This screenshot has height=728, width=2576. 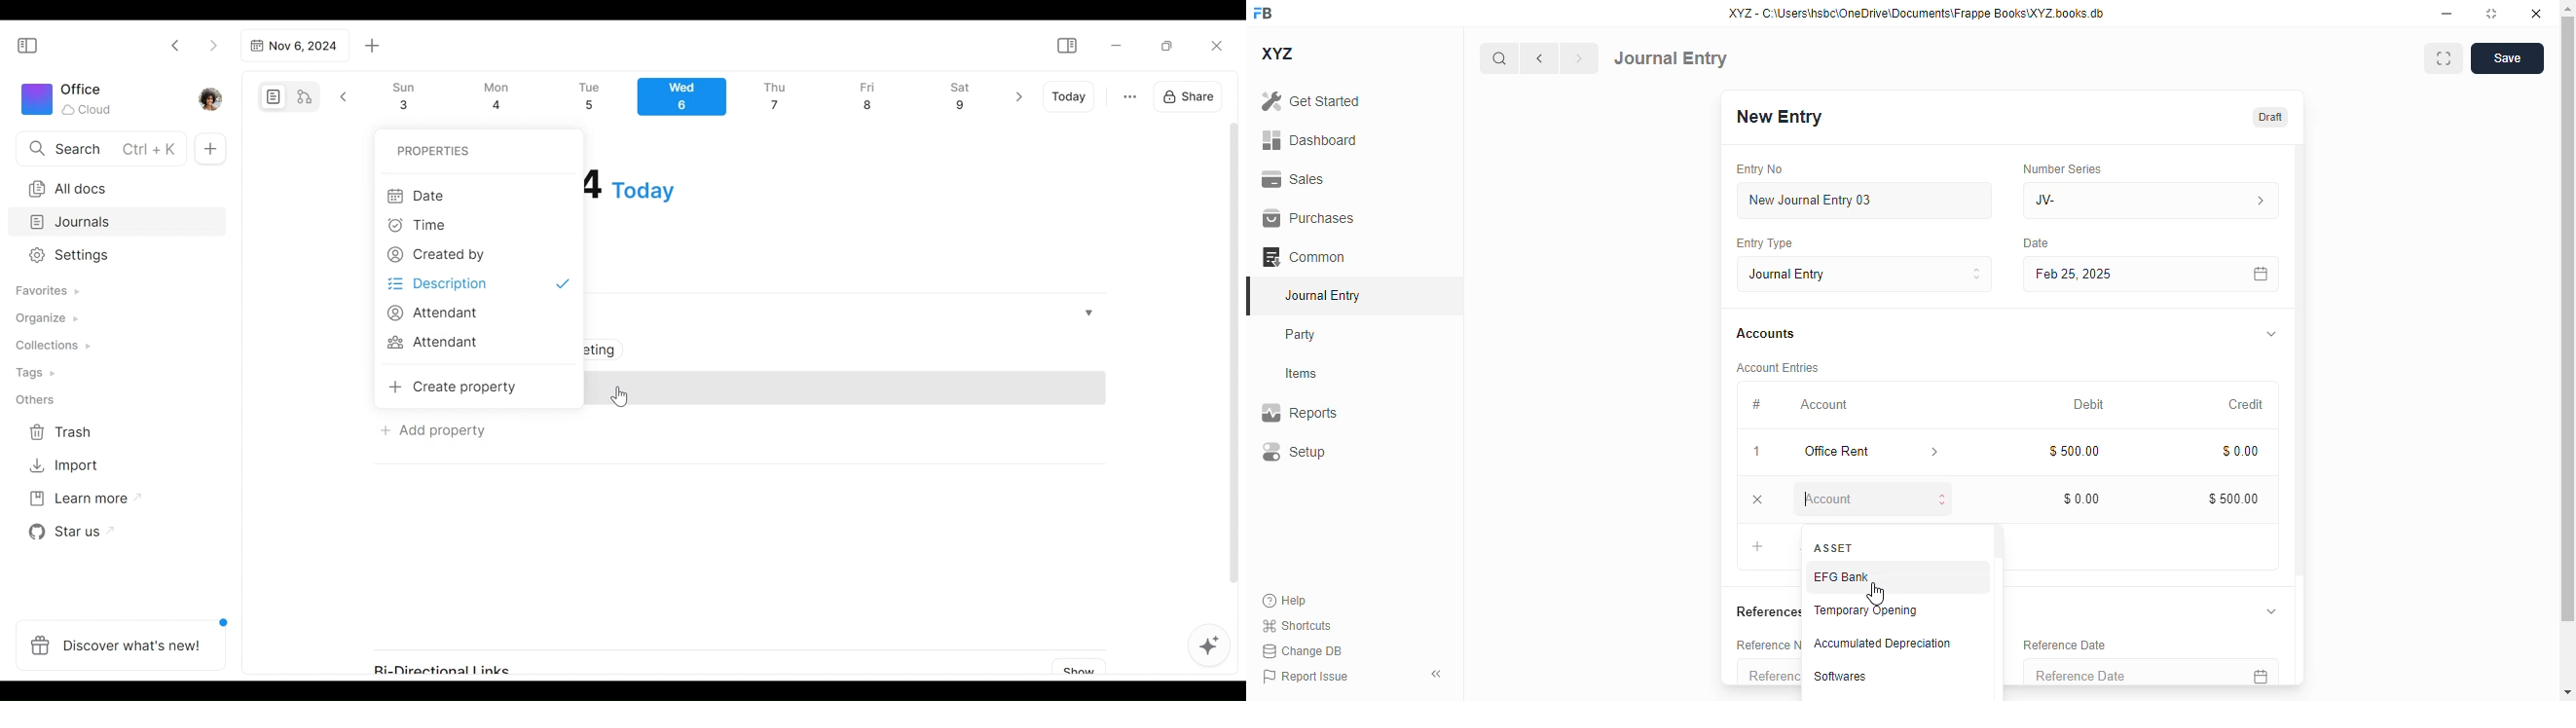 I want to click on 1, so click(x=1756, y=451).